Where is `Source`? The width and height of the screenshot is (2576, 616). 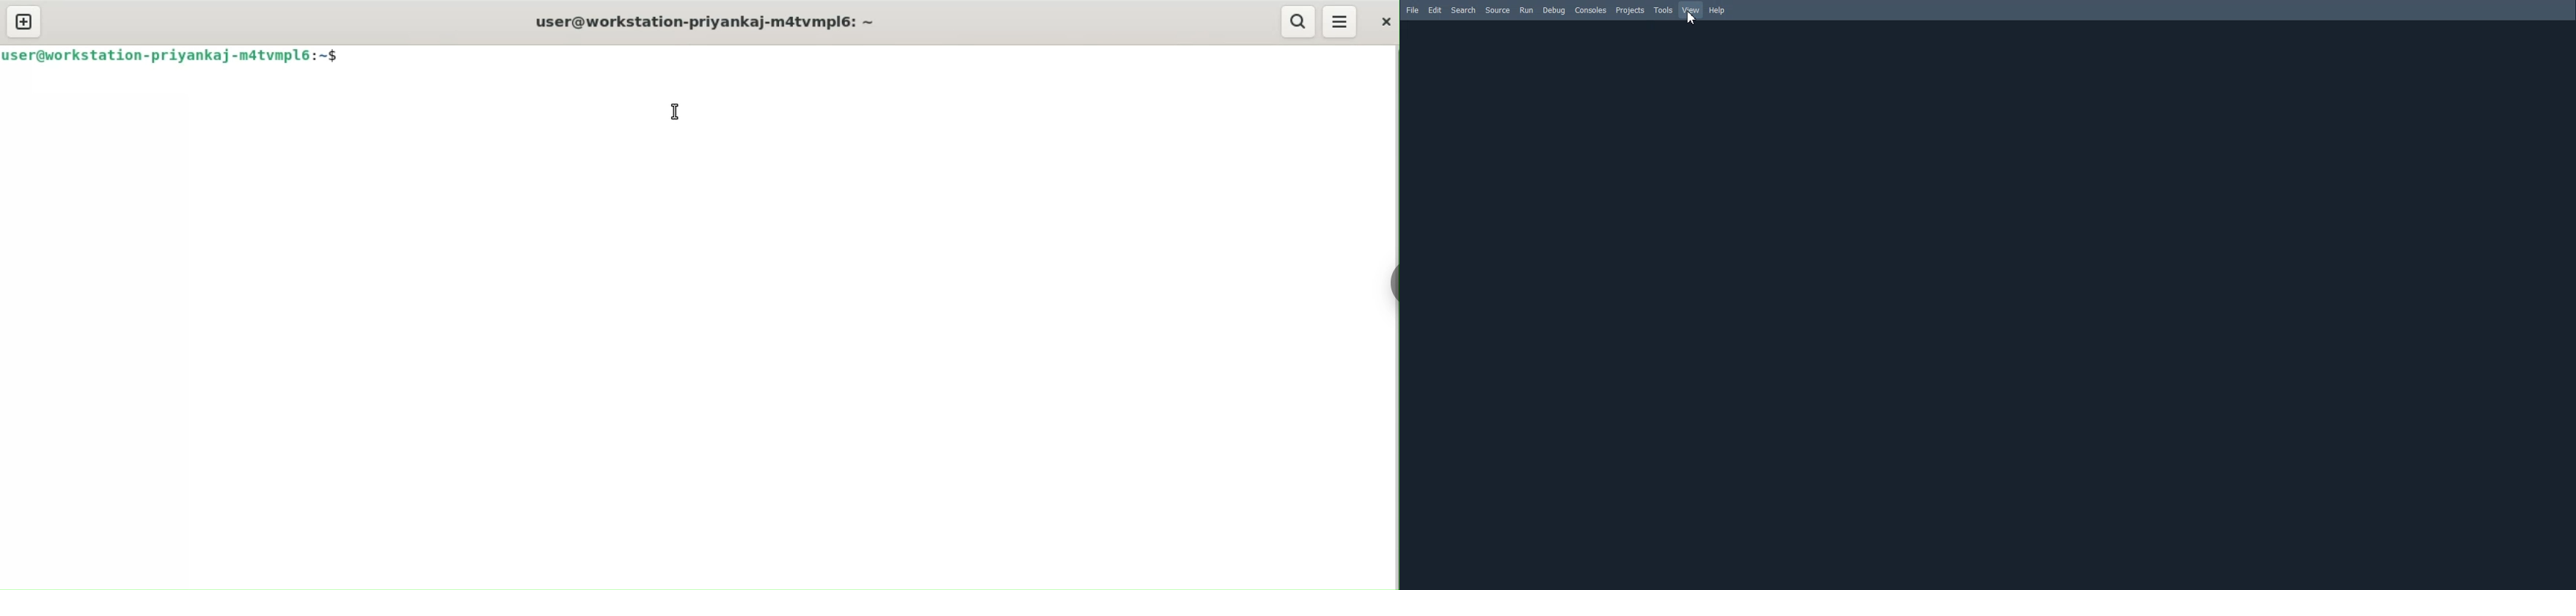
Source is located at coordinates (1498, 10).